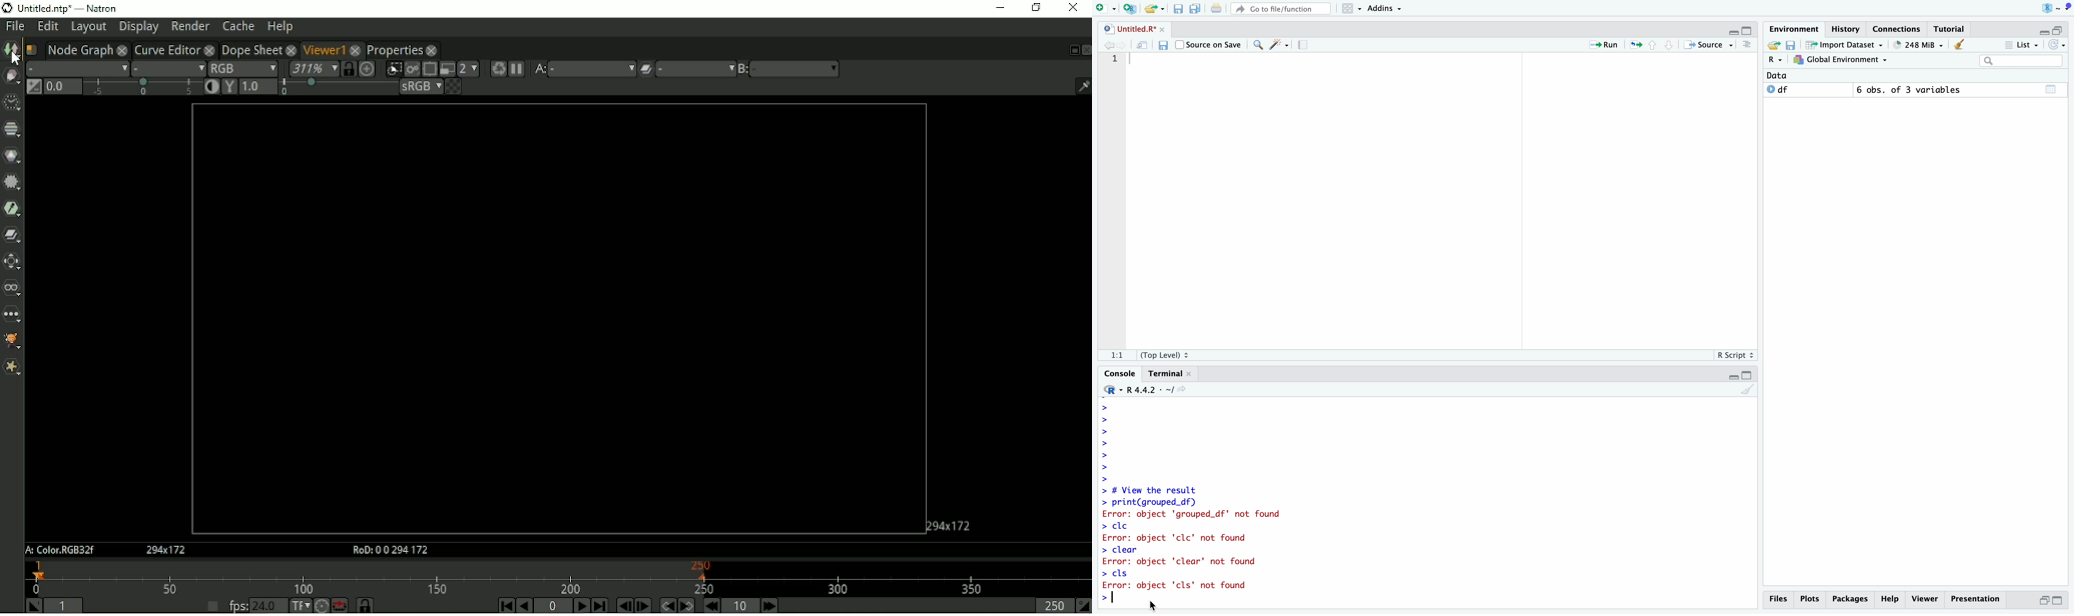 This screenshot has width=2100, height=616. What do you see at coordinates (2022, 44) in the screenshot?
I see `List` at bounding box center [2022, 44].